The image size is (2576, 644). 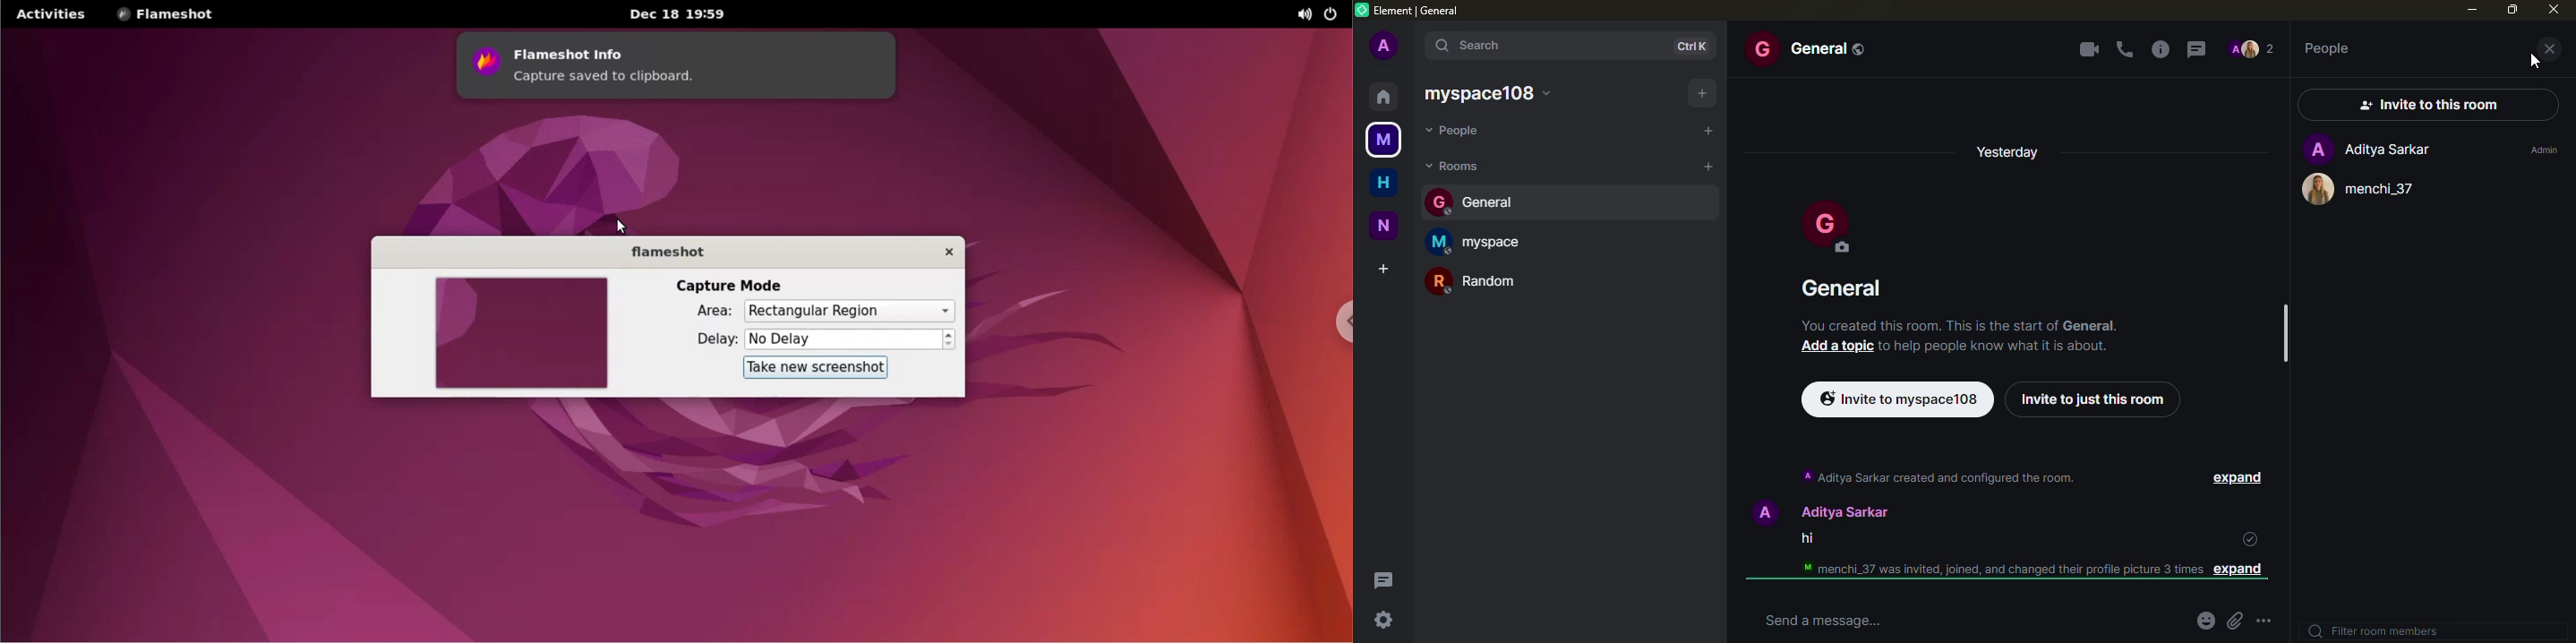 What do you see at coordinates (2554, 13) in the screenshot?
I see `close` at bounding box center [2554, 13].